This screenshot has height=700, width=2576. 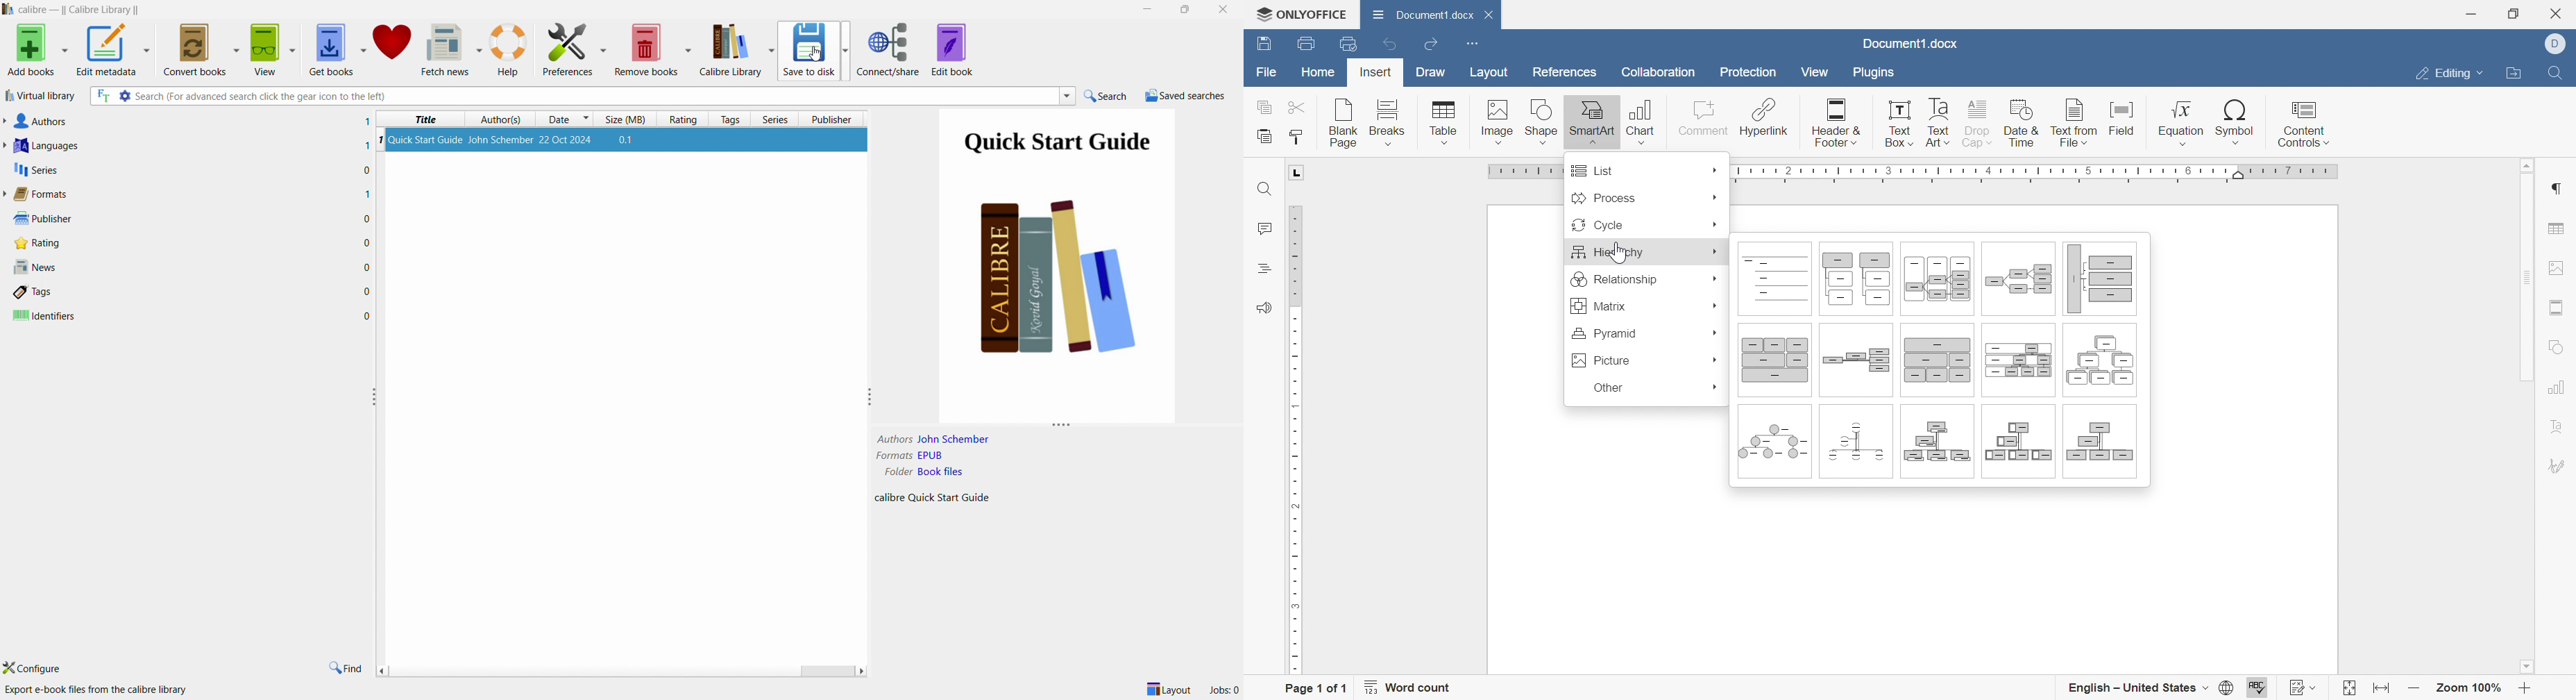 What do you see at coordinates (429, 119) in the screenshot?
I see `Title` at bounding box center [429, 119].